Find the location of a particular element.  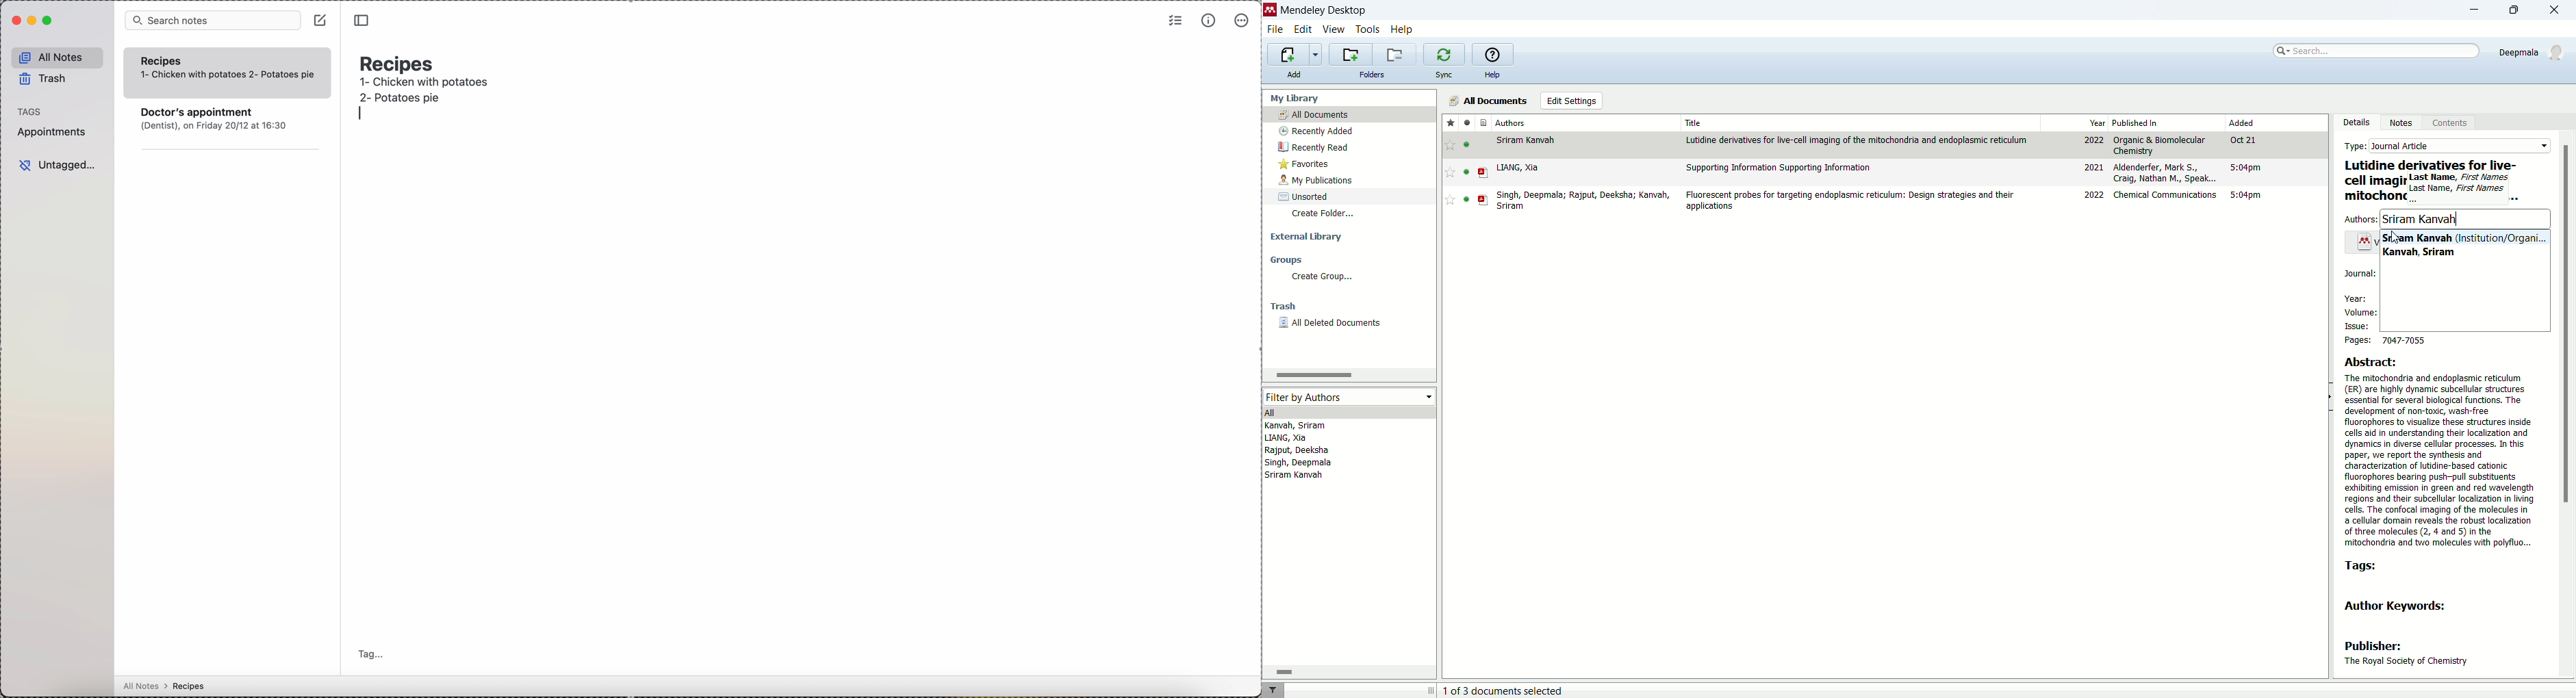

title is located at coordinates (1693, 122).